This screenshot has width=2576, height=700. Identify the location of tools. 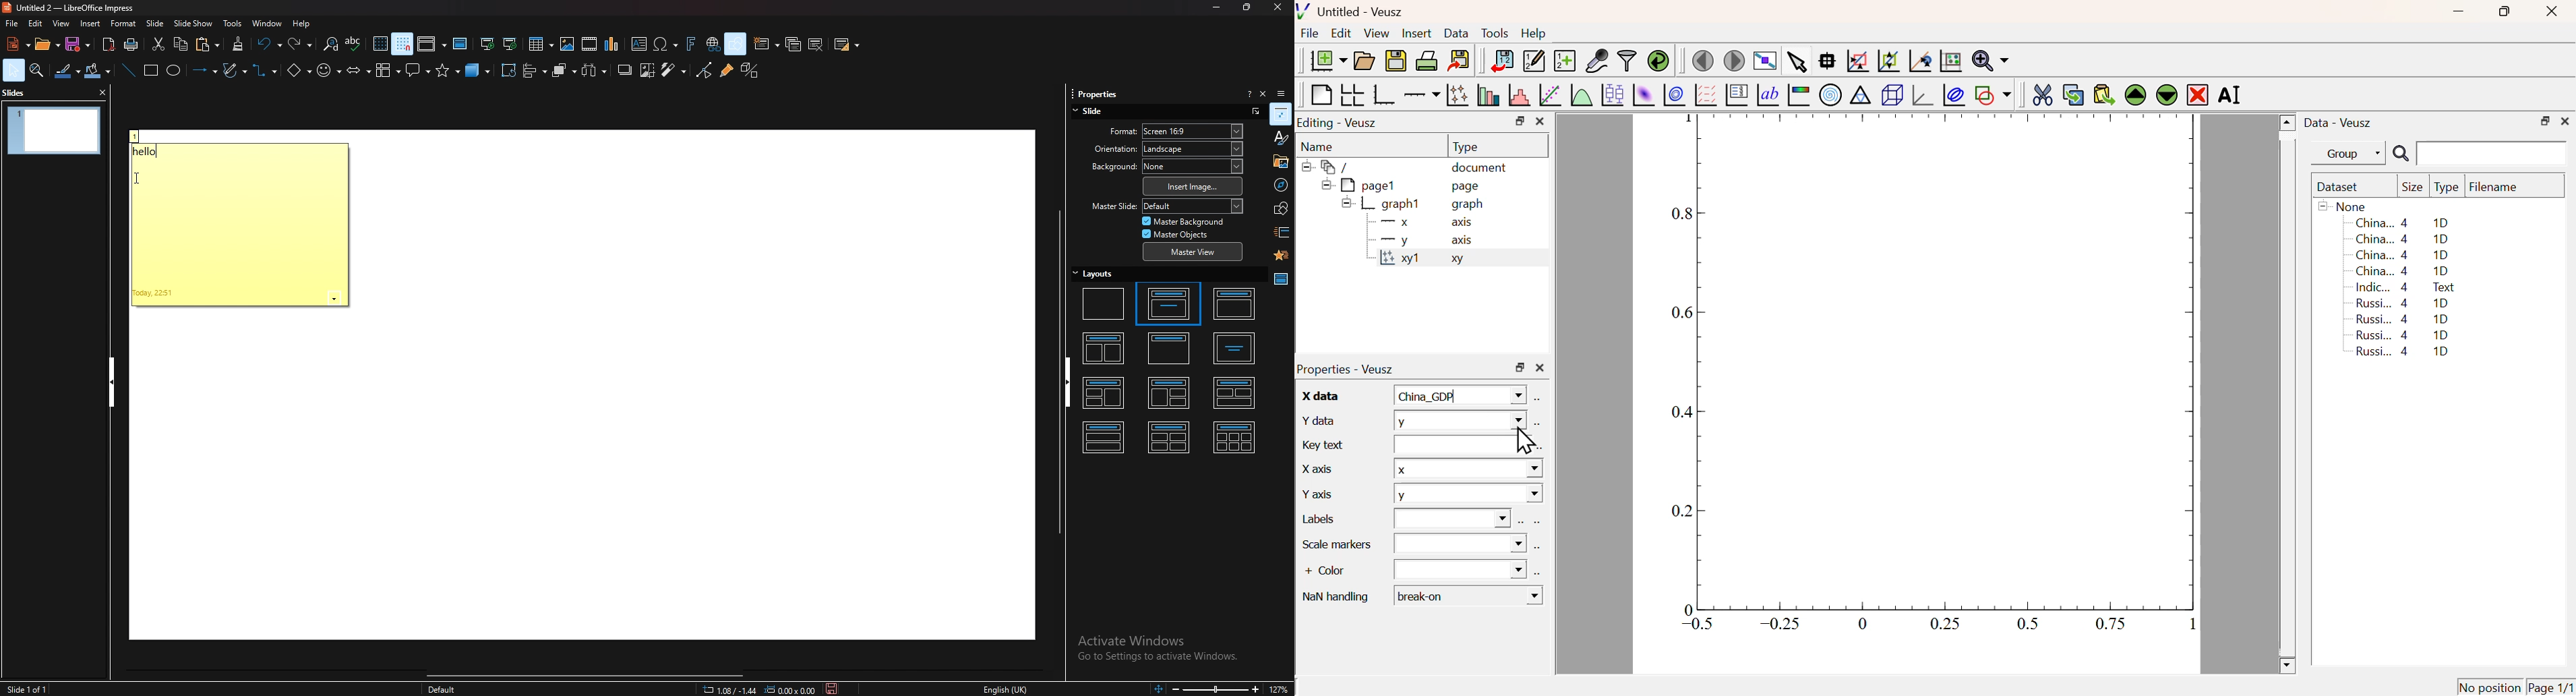
(233, 23).